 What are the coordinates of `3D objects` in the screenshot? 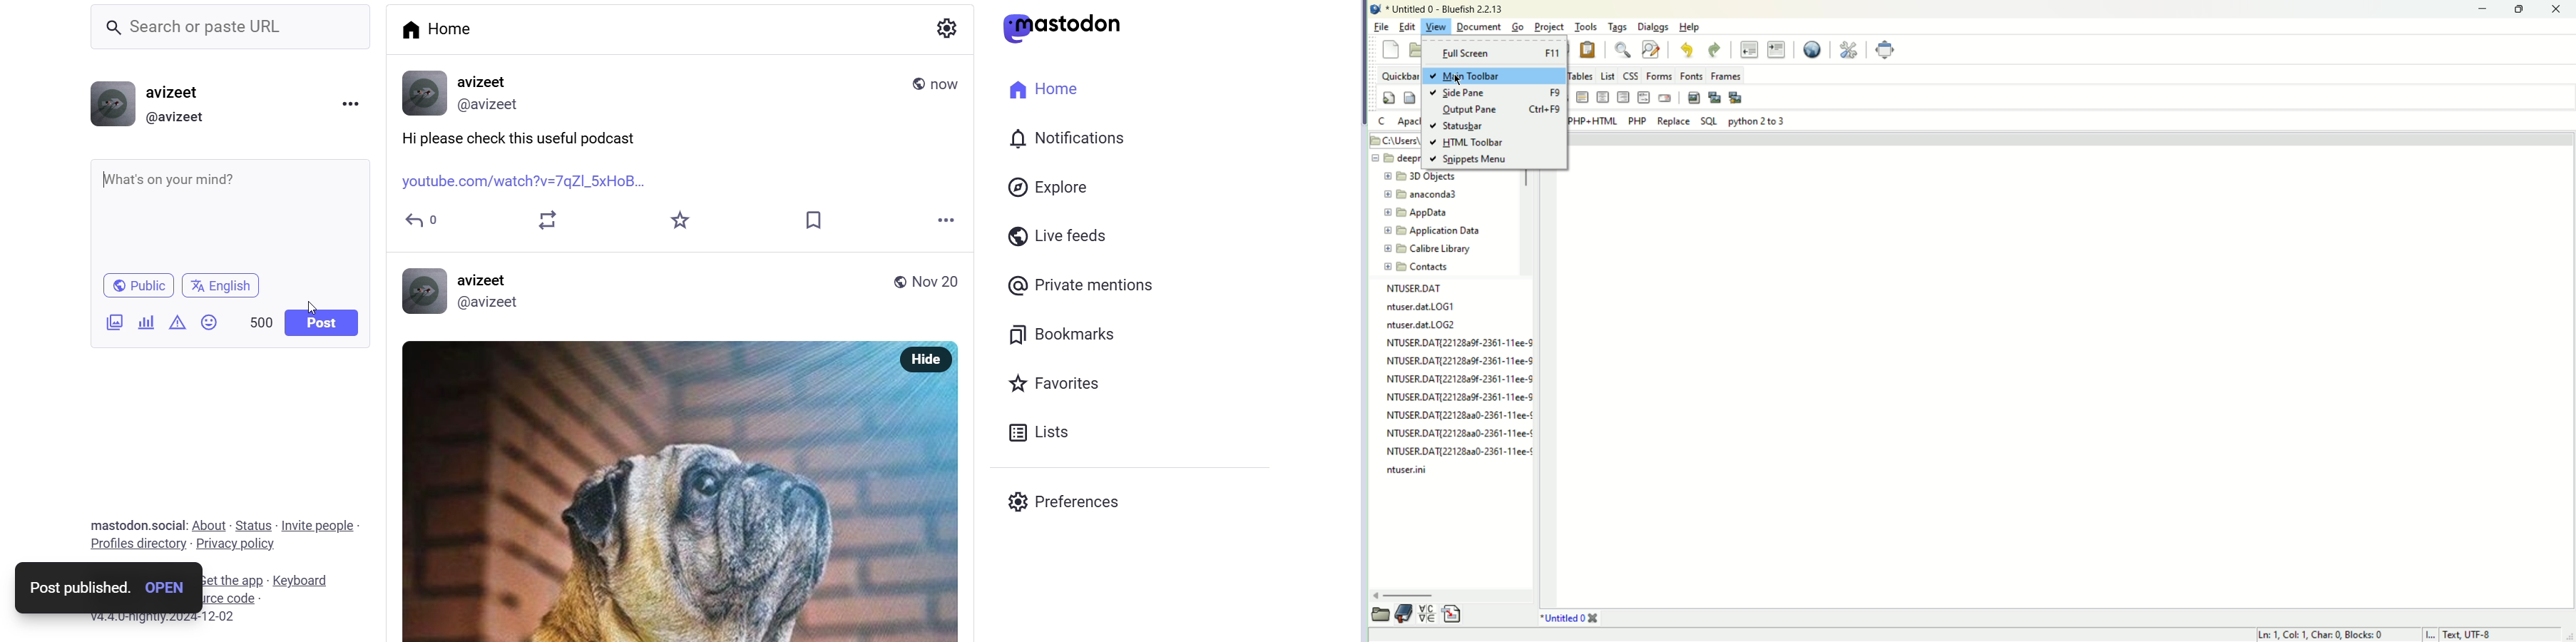 It's located at (1421, 176).